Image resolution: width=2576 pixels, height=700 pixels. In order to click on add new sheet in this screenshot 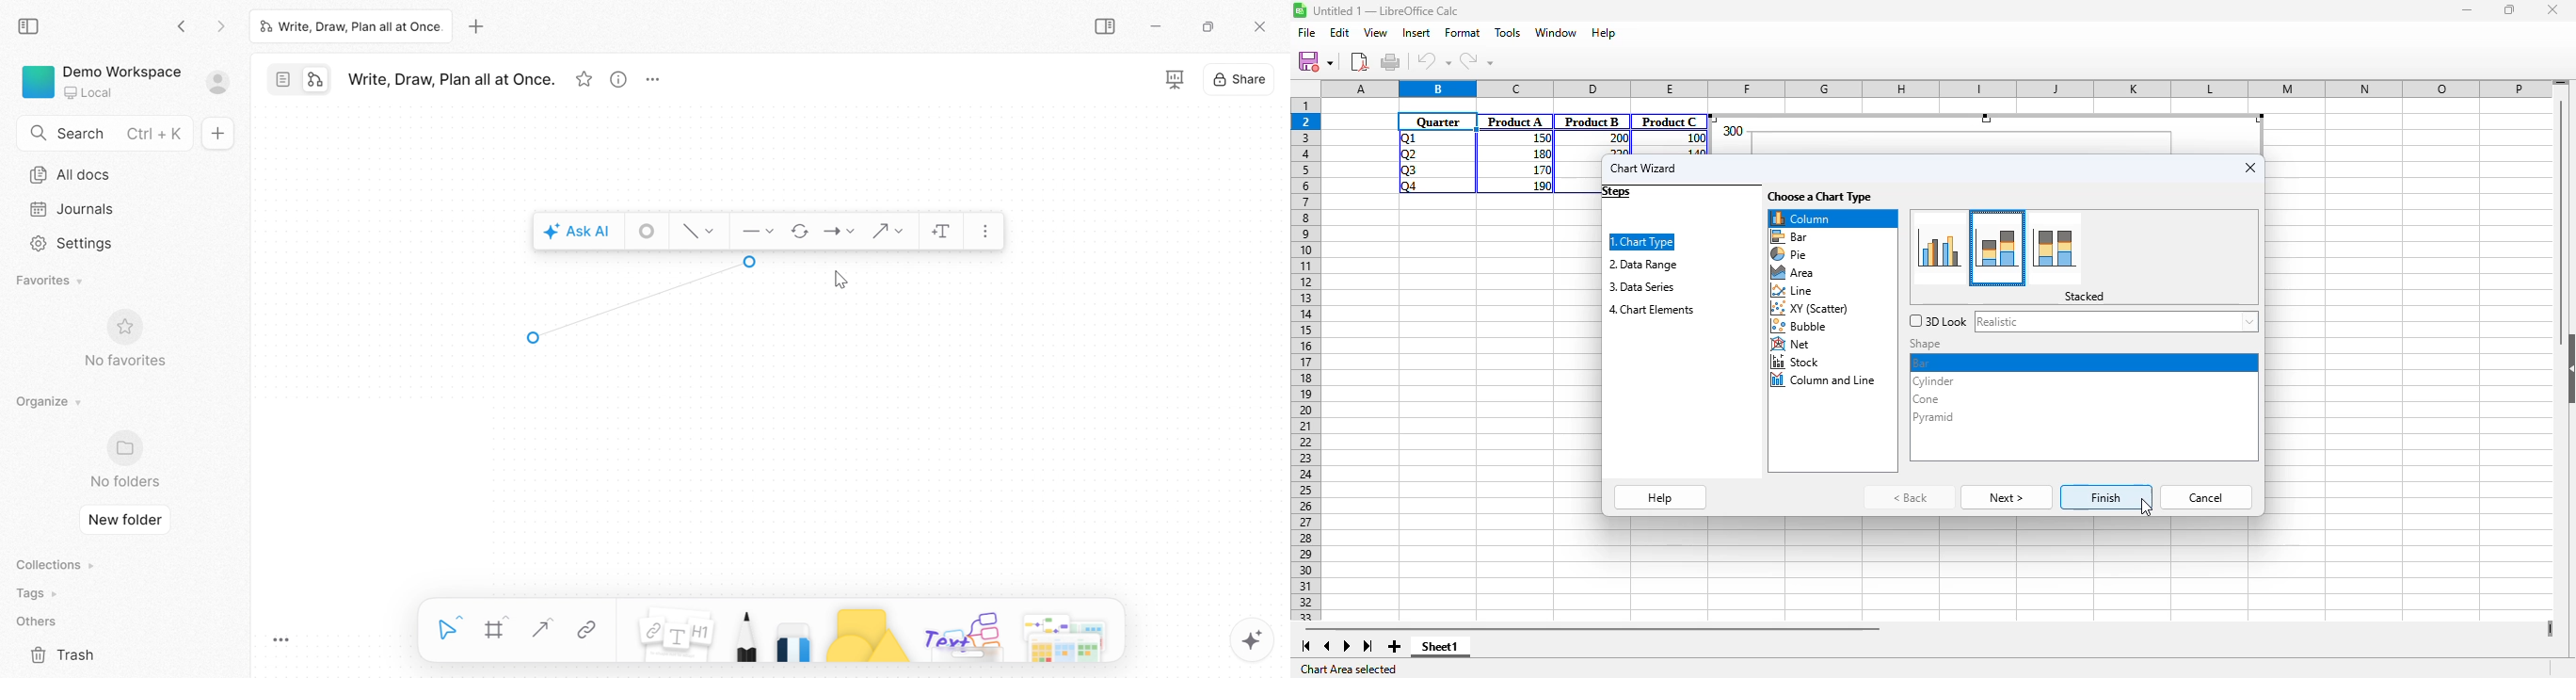, I will do `click(1392, 646)`.